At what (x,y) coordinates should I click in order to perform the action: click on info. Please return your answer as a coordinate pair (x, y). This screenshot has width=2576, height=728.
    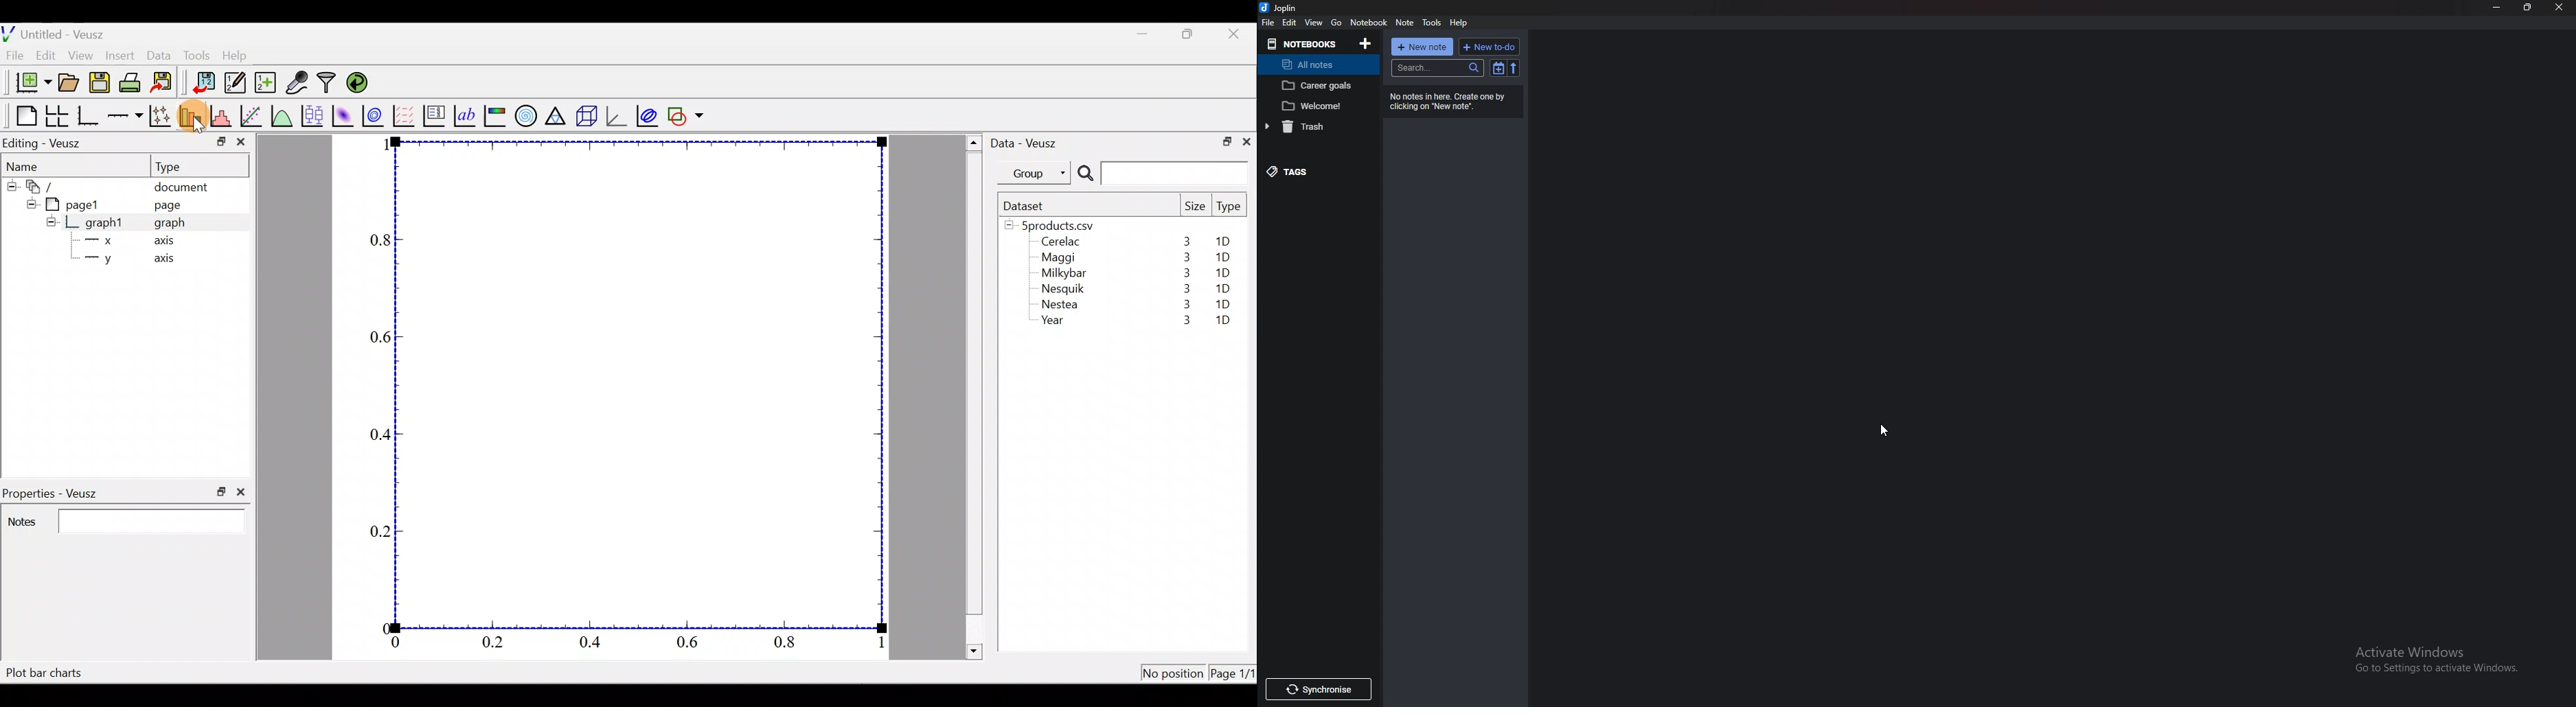
    Looking at the image, I should click on (1451, 102).